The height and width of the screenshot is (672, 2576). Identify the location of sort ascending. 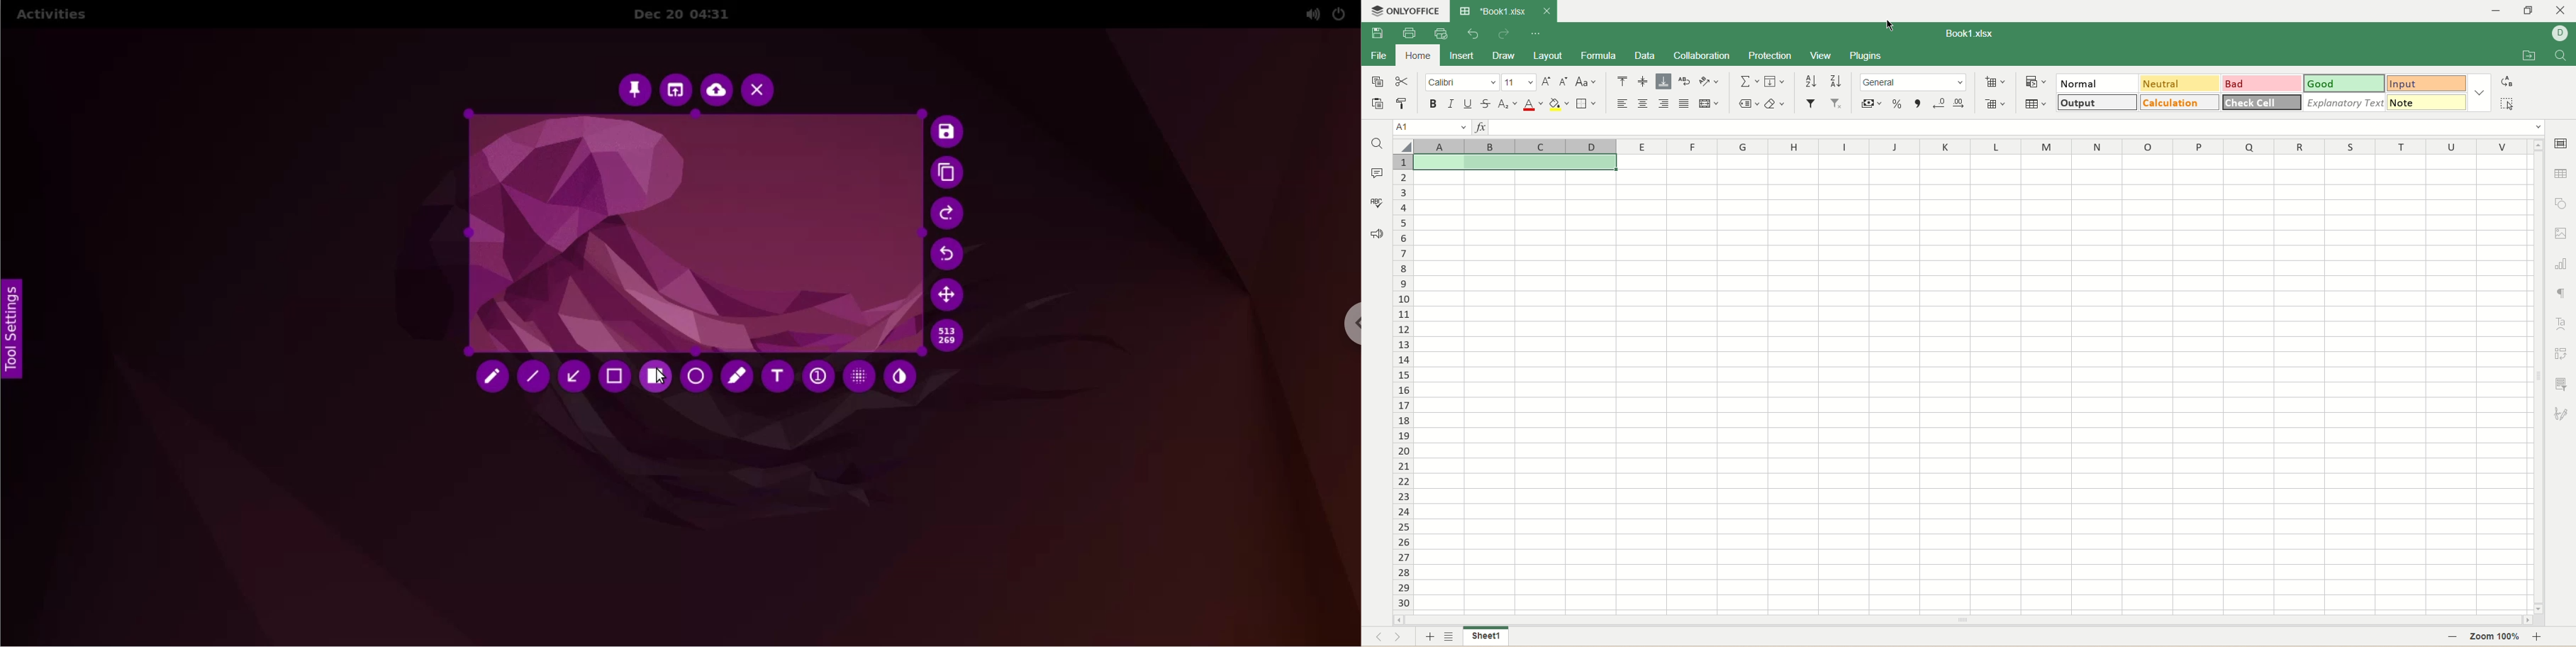
(1811, 81).